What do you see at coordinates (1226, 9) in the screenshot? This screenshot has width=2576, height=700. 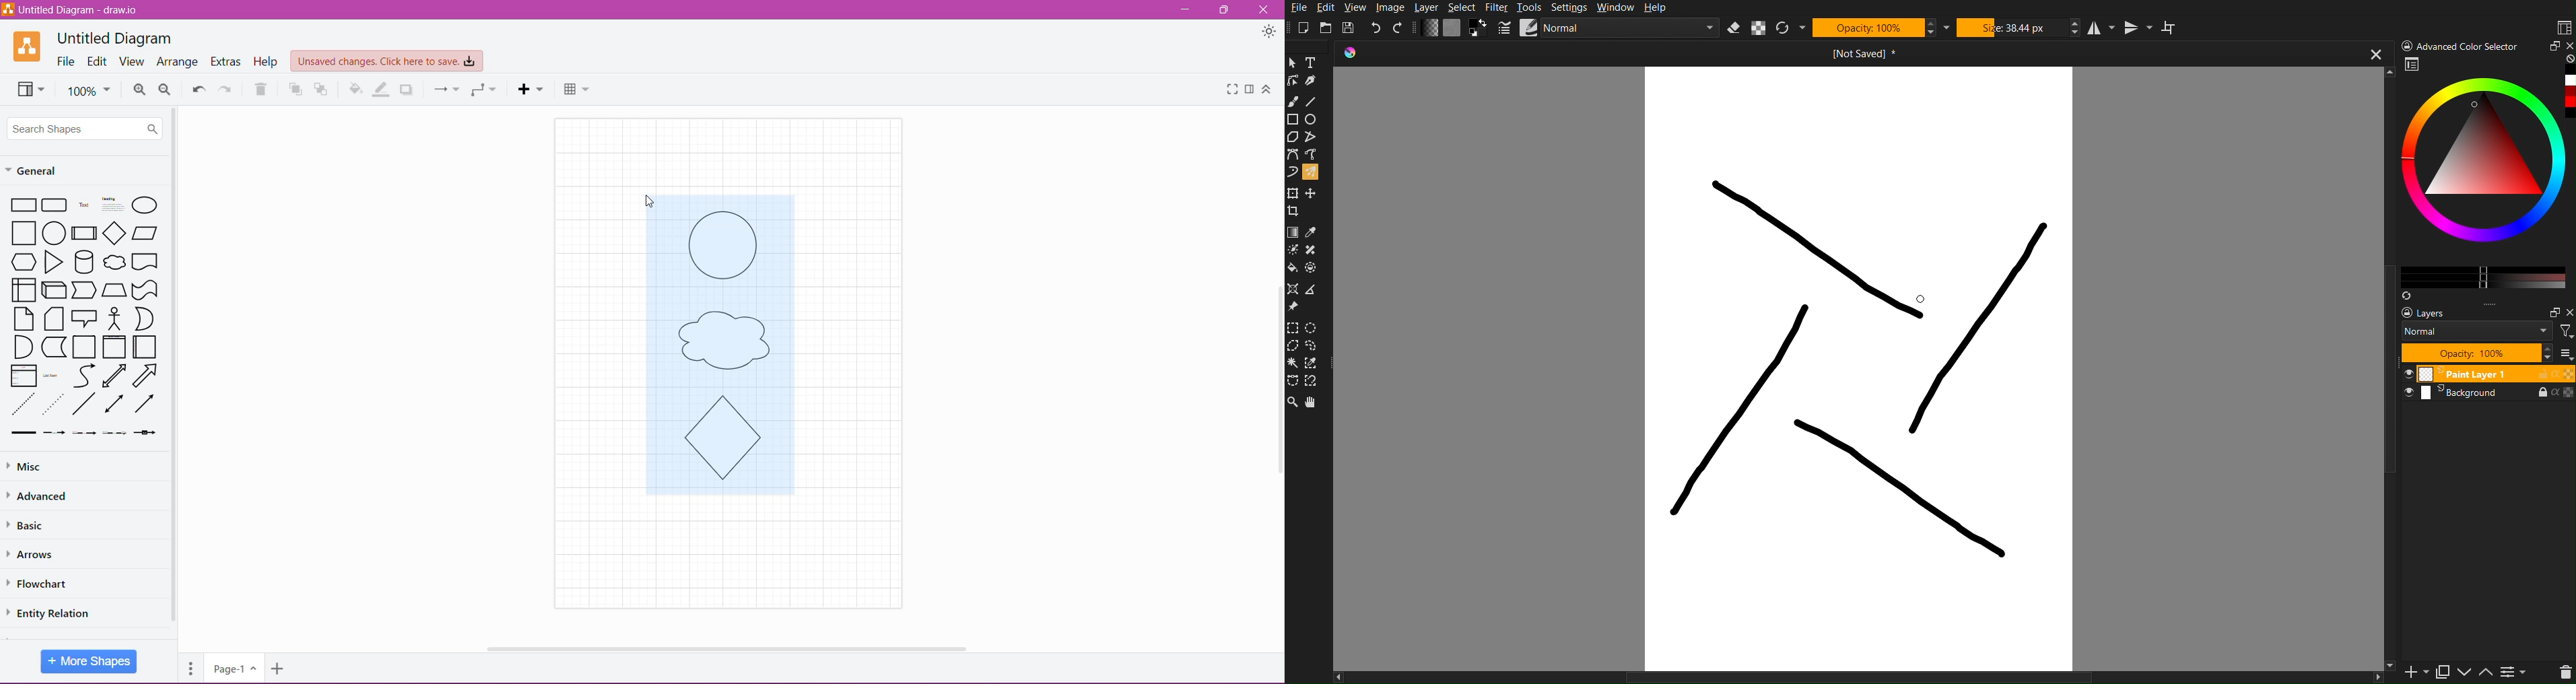 I see `Restore Down` at bounding box center [1226, 9].